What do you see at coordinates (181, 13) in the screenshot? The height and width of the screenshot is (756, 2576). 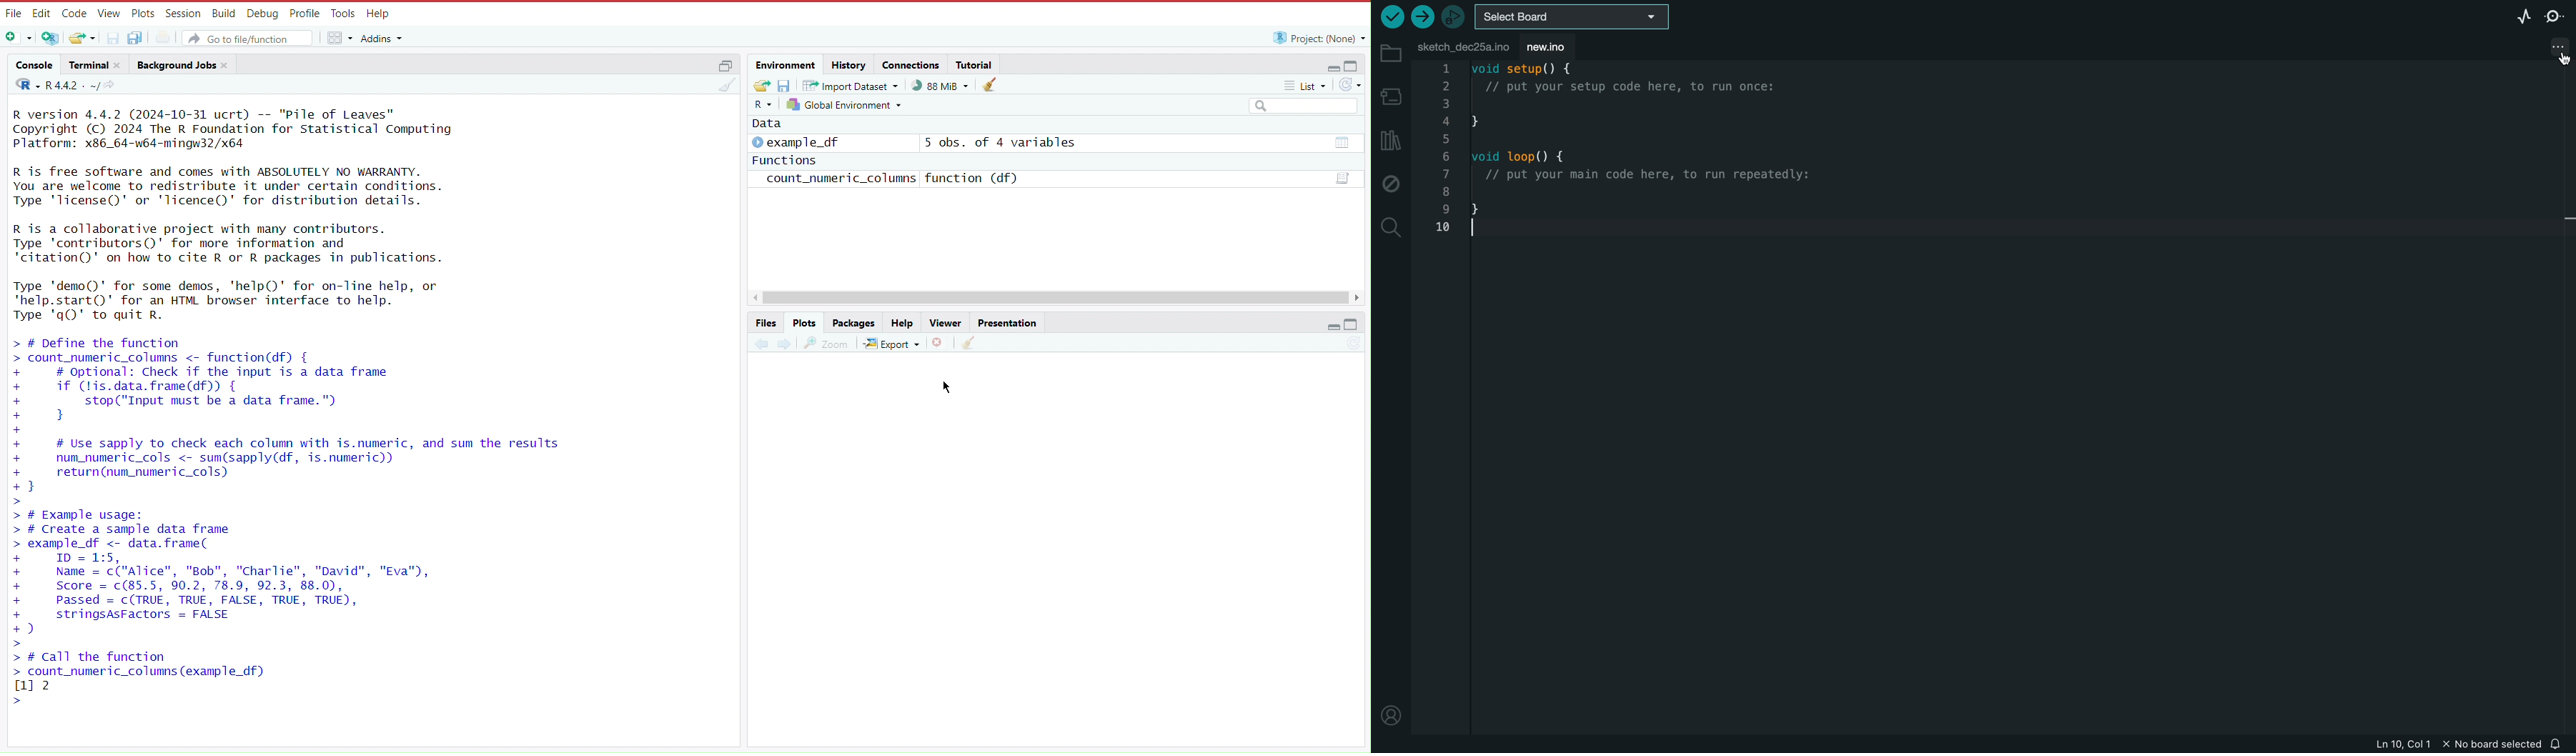 I see `Session` at bounding box center [181, 13].